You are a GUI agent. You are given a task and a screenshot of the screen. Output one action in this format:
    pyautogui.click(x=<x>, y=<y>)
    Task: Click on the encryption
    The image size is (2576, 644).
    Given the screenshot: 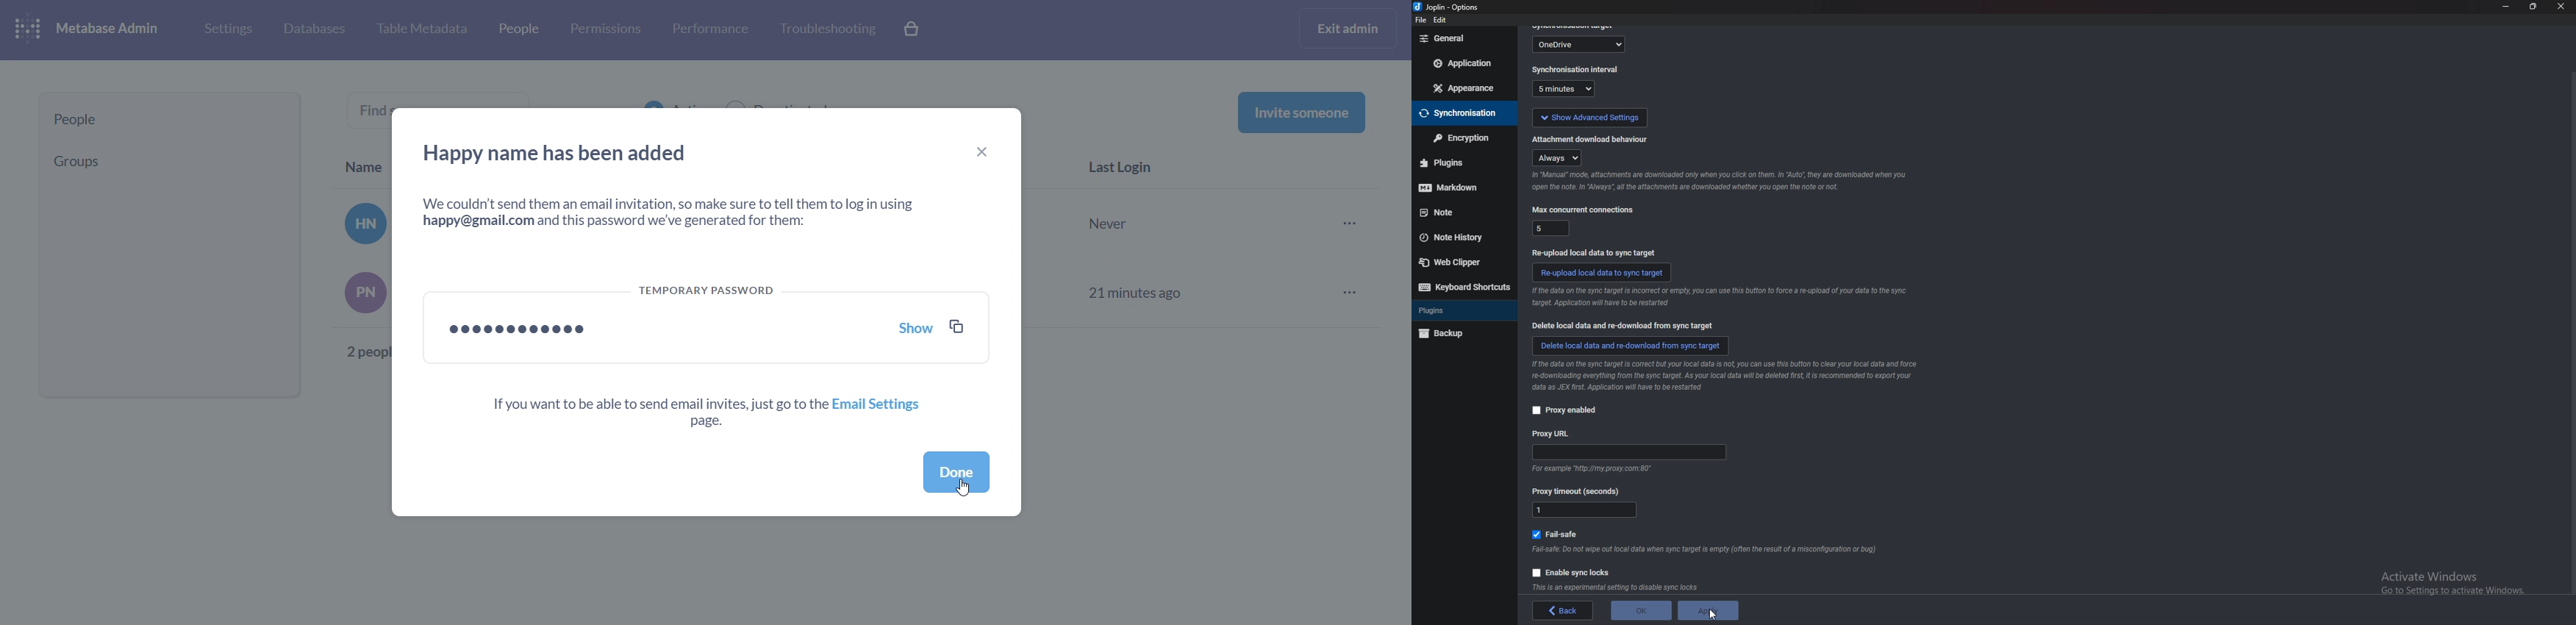 What is the action you would take?
    pyautogui.click(x=1460, y=138)
    